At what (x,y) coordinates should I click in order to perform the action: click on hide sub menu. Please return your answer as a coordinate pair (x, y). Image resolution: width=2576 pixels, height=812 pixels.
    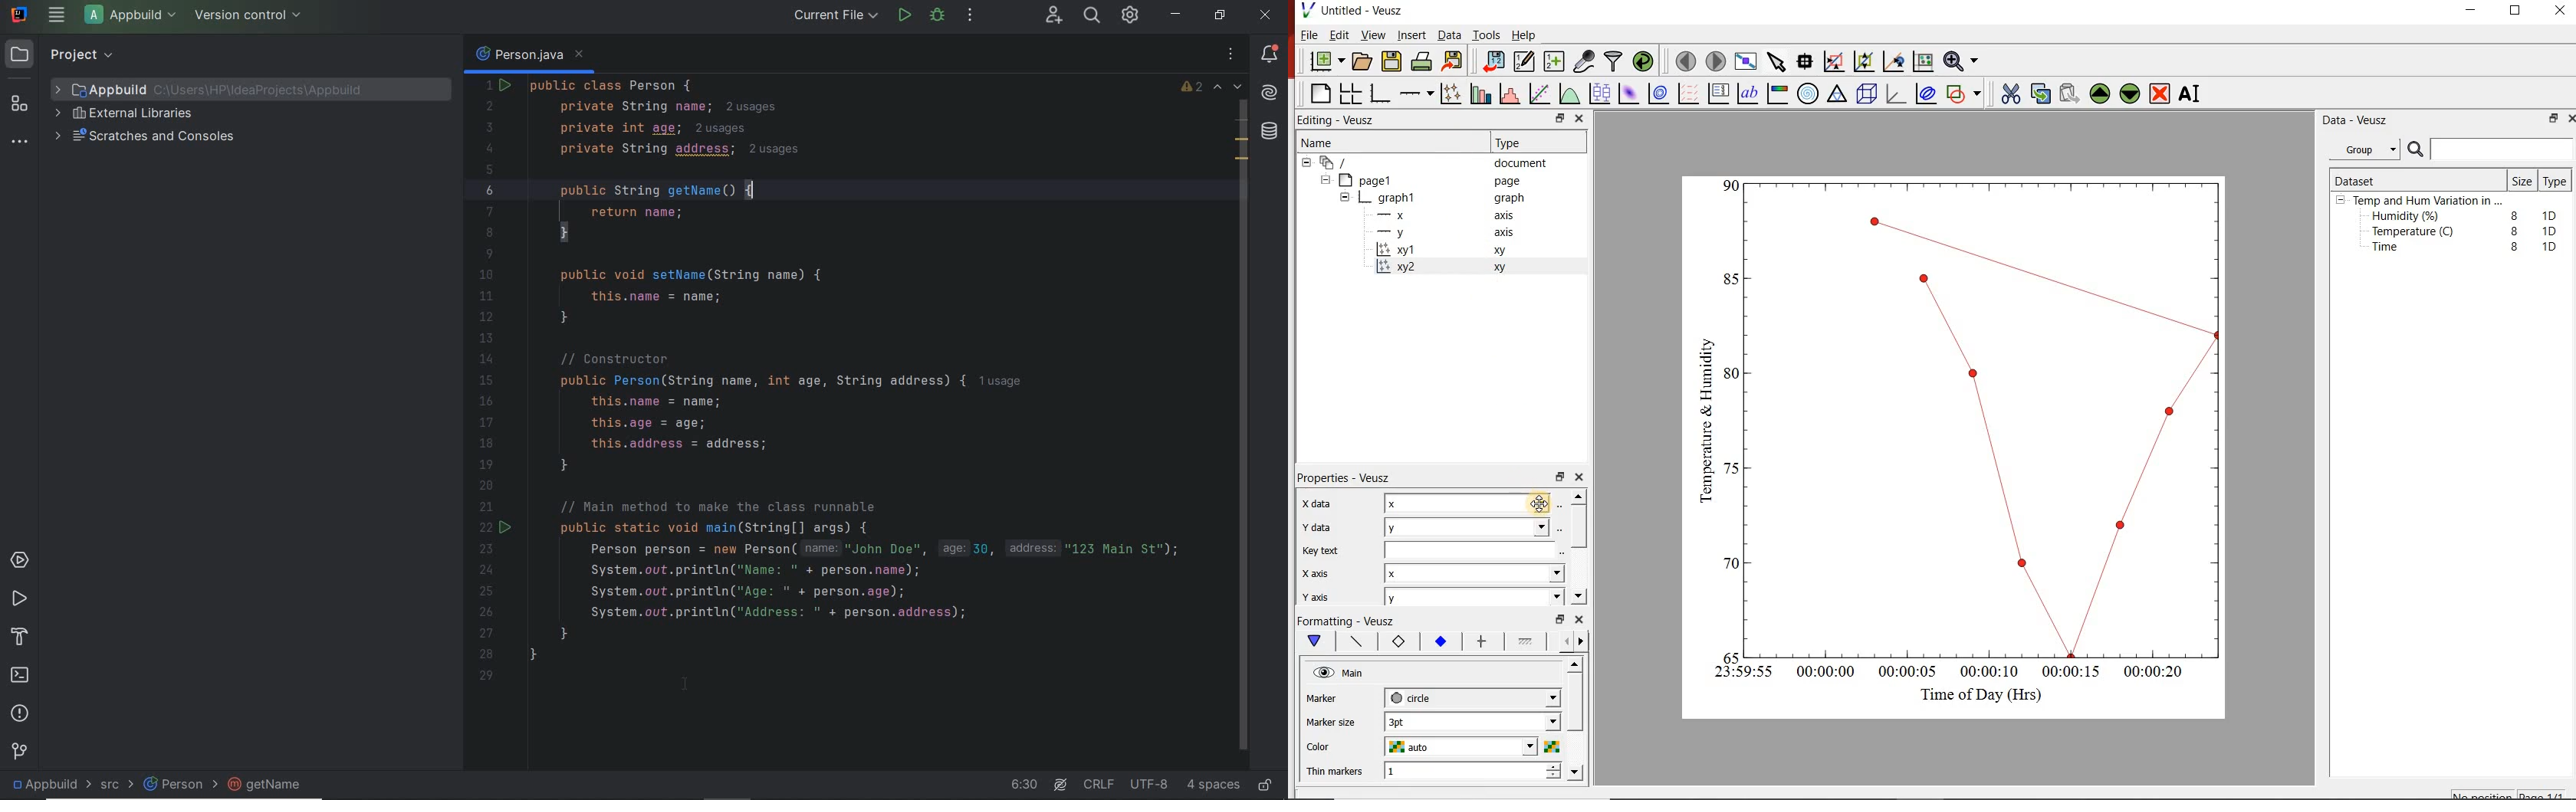
    Looking at the image, I should click on (1328, 182).